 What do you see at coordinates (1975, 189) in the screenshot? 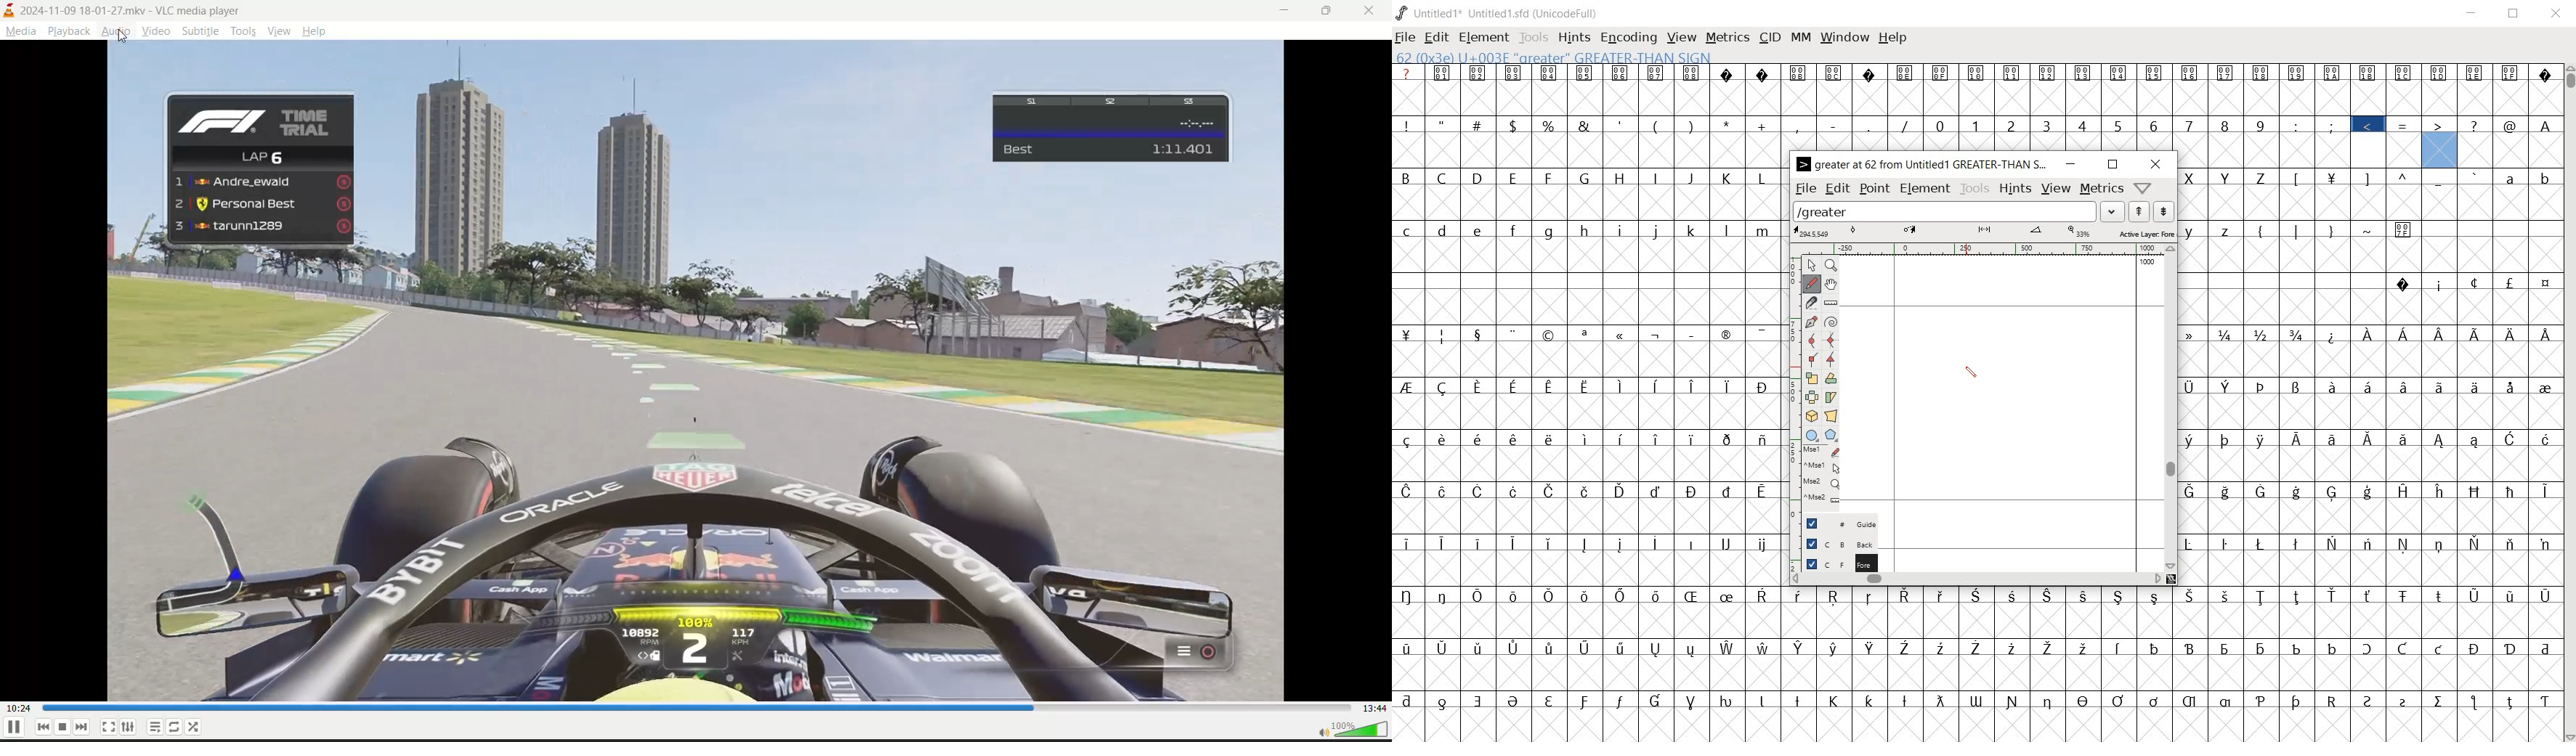
I see `tools` at bounding box center [1975, 189].